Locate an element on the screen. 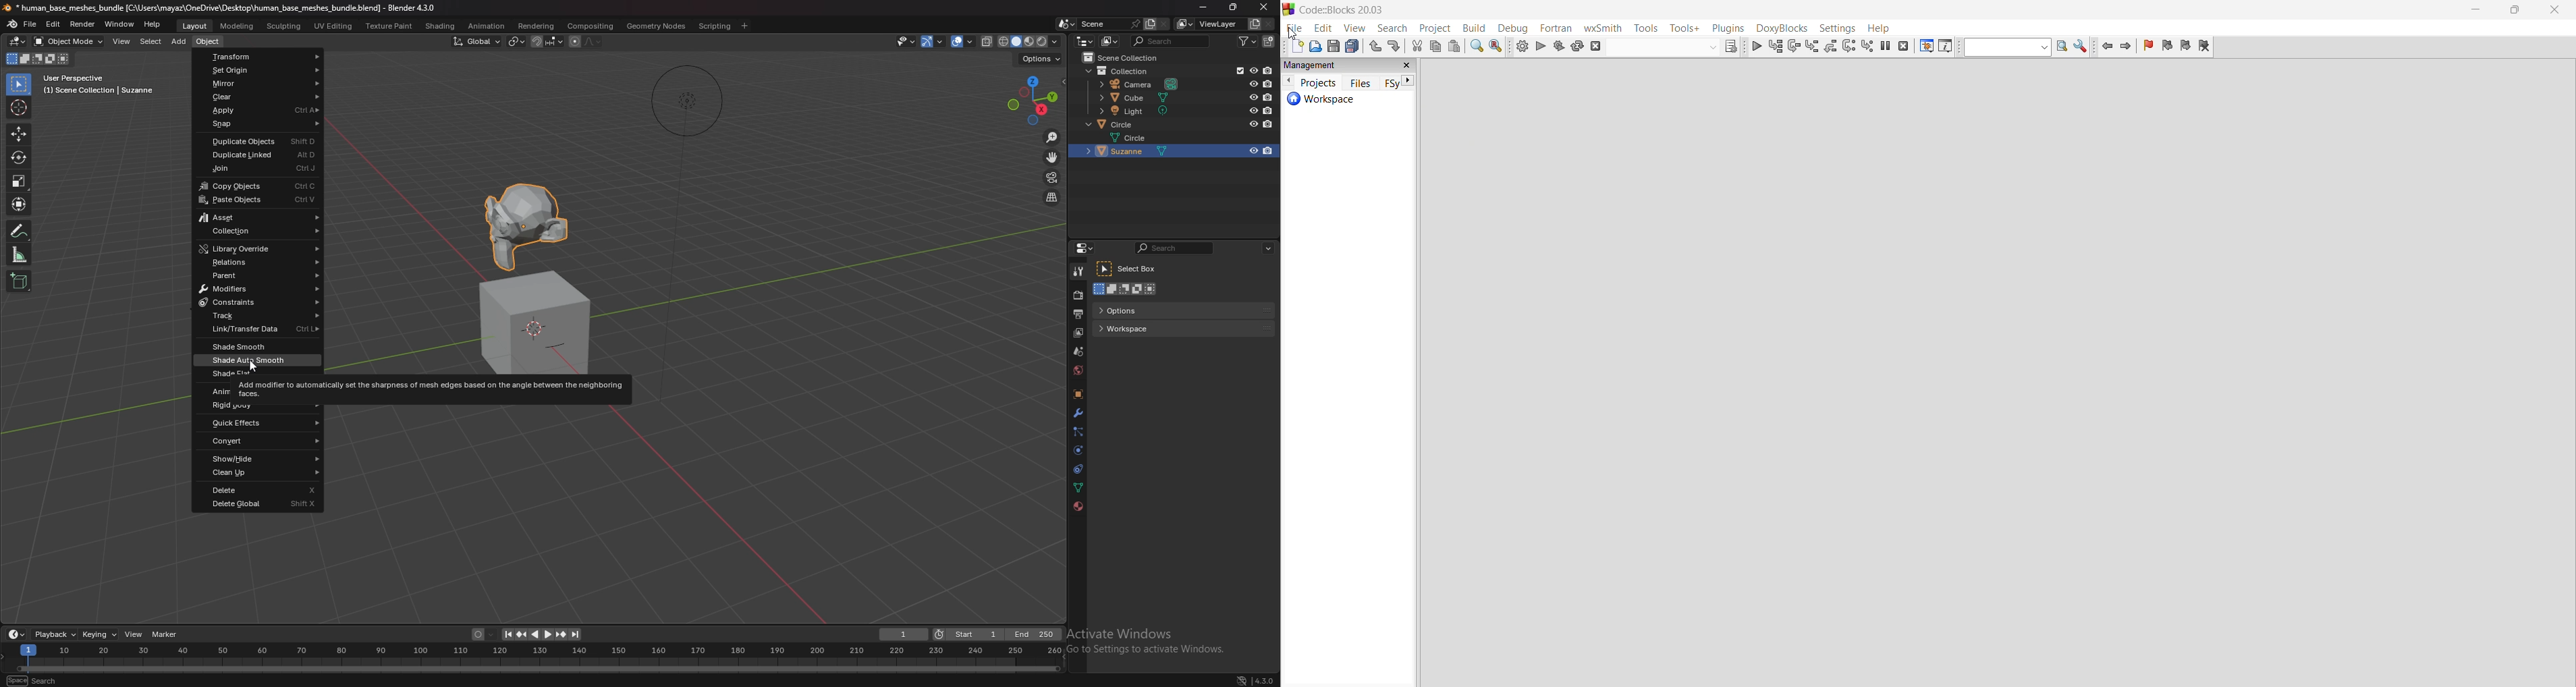  next instructions is located at coordinates (1851, 48).